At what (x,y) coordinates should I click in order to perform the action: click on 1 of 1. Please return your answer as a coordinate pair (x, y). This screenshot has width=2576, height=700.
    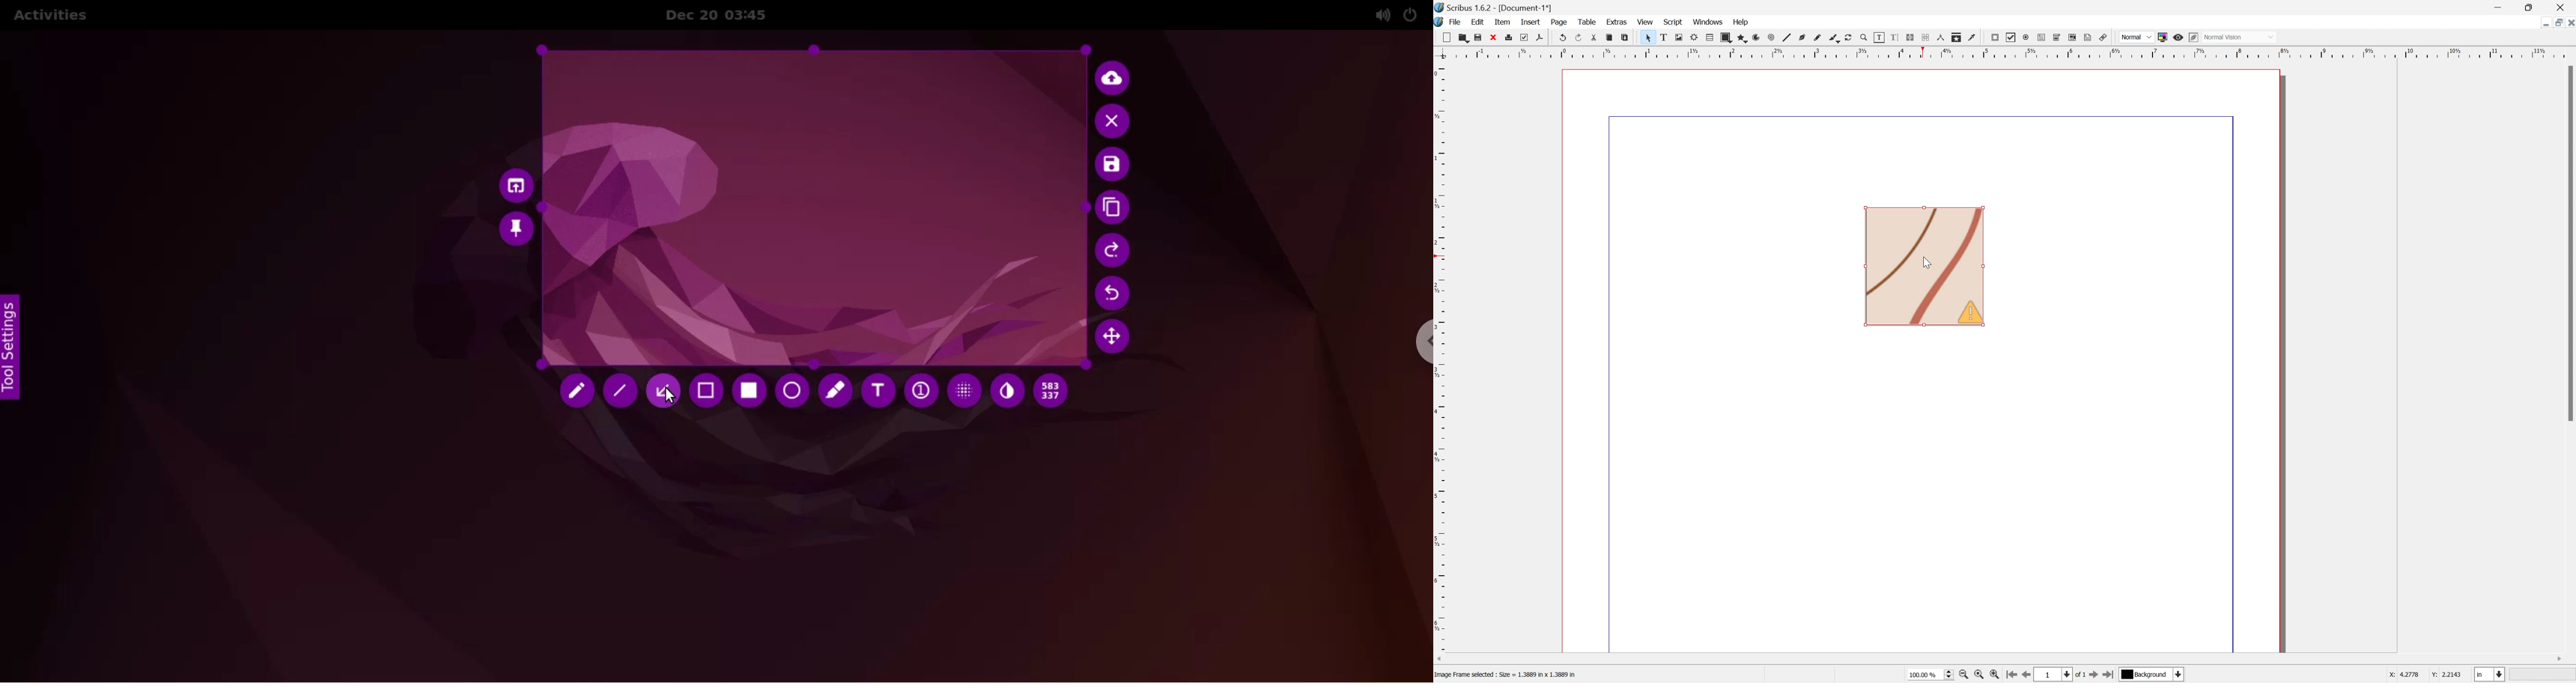
    Looking at the image, I should click on (2063, 674).